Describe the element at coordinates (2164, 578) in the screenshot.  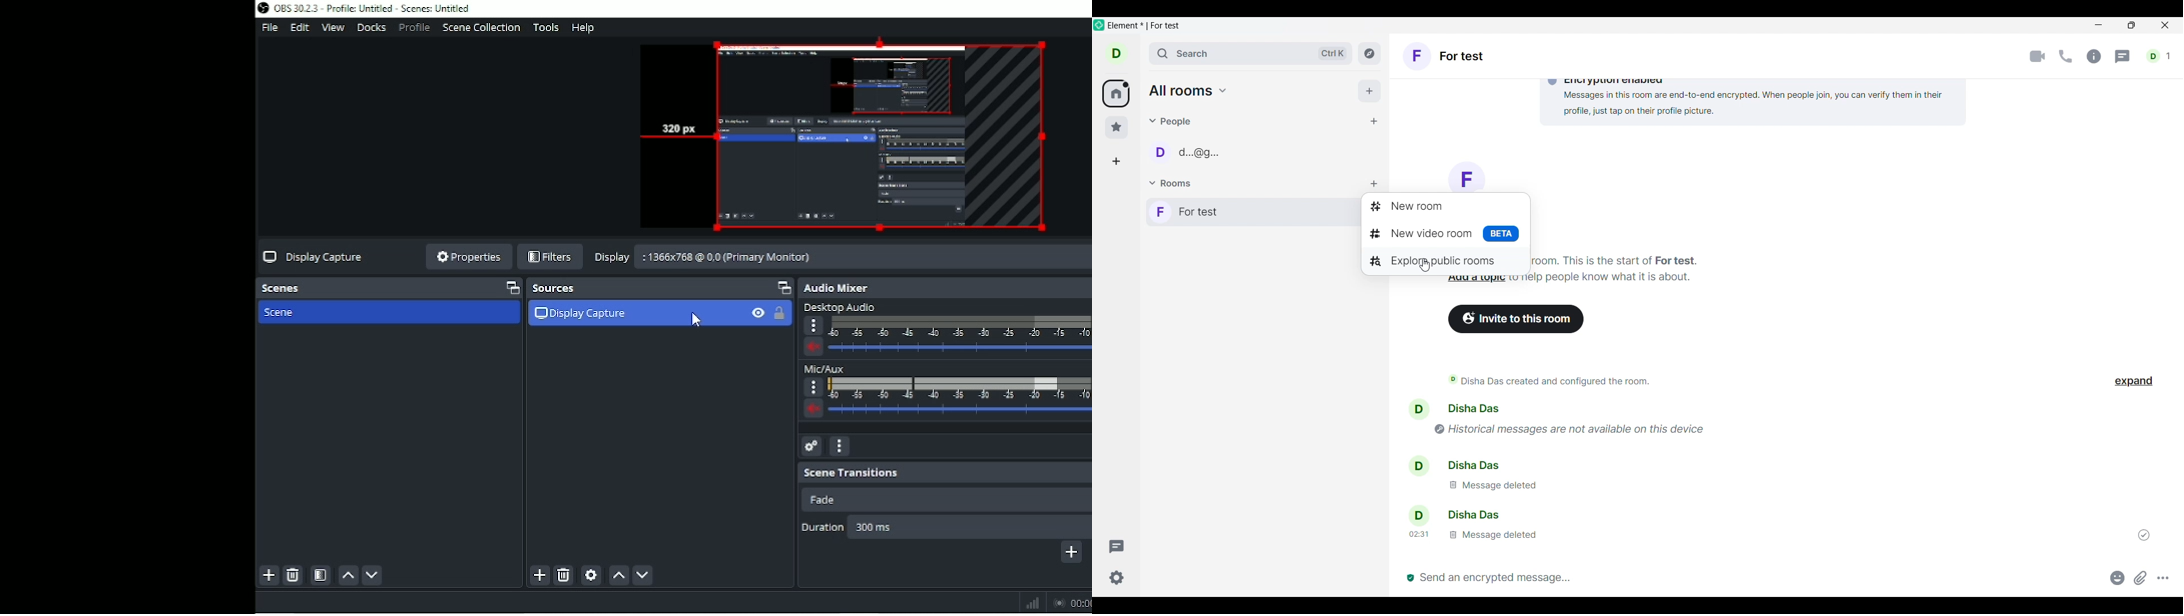
I see `More options` at that location.